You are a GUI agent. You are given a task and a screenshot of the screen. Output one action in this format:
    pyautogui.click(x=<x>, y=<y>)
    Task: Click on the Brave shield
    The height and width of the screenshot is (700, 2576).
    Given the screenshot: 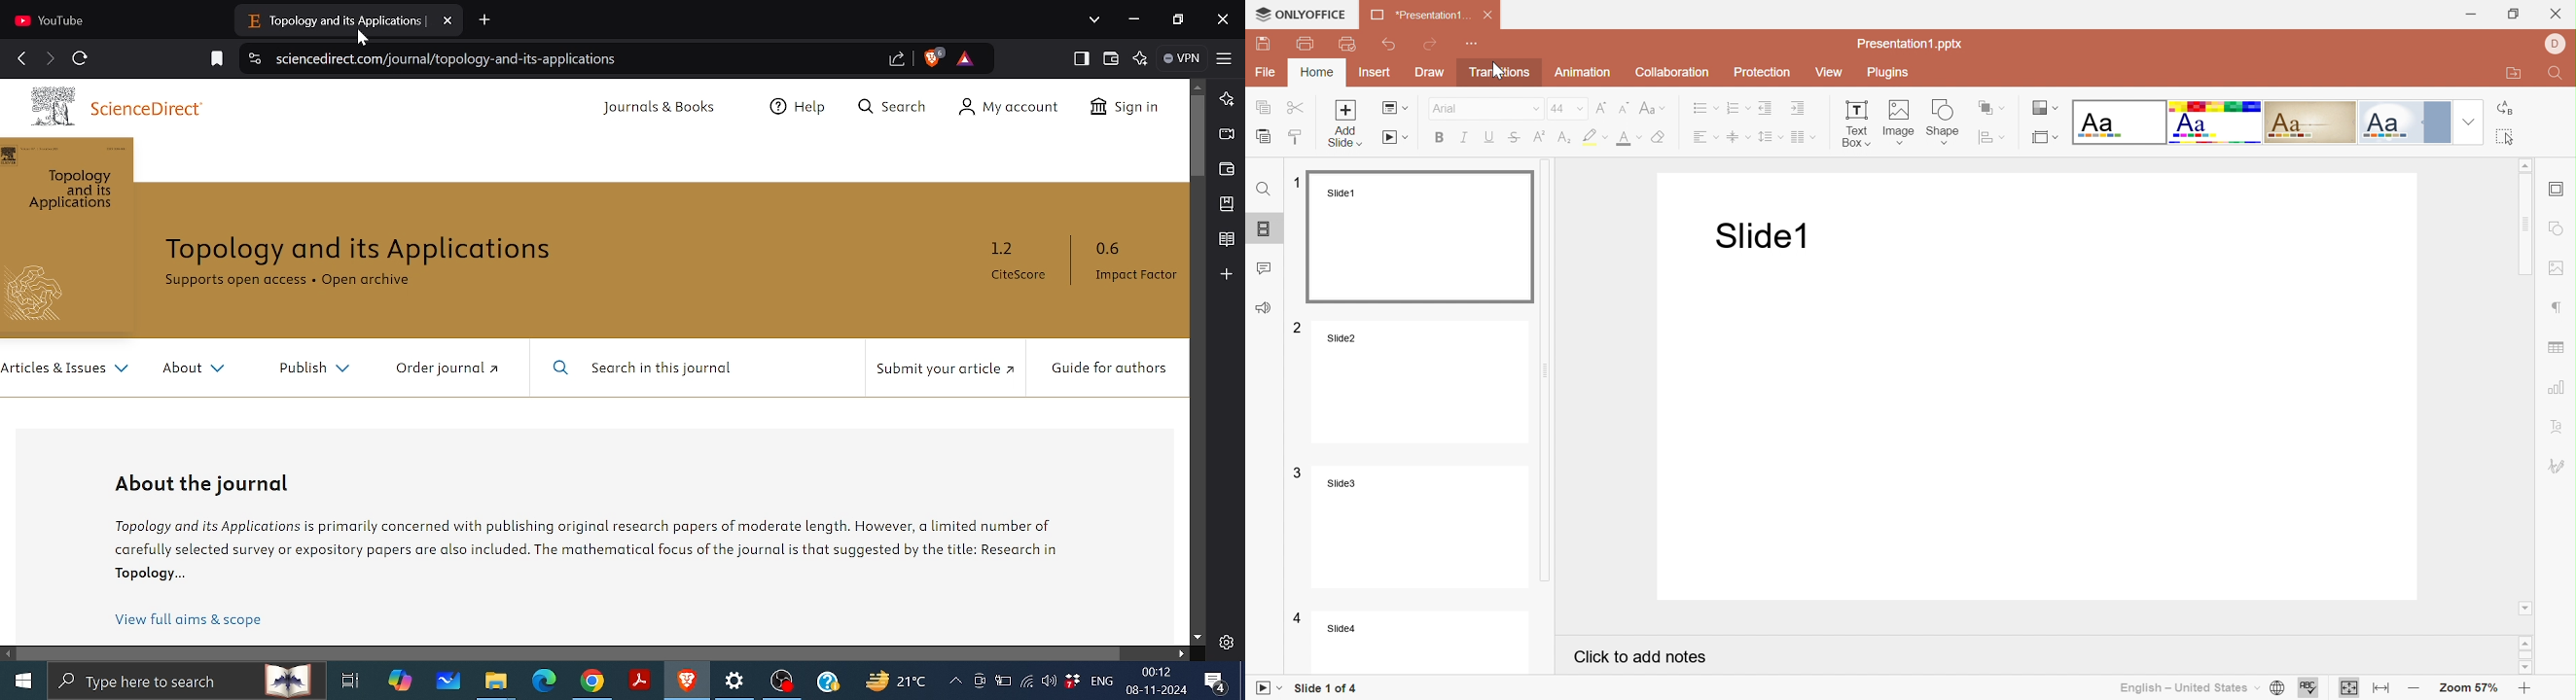 What is the action you would take?
    pyautogui.click(x=933, y=57)
    